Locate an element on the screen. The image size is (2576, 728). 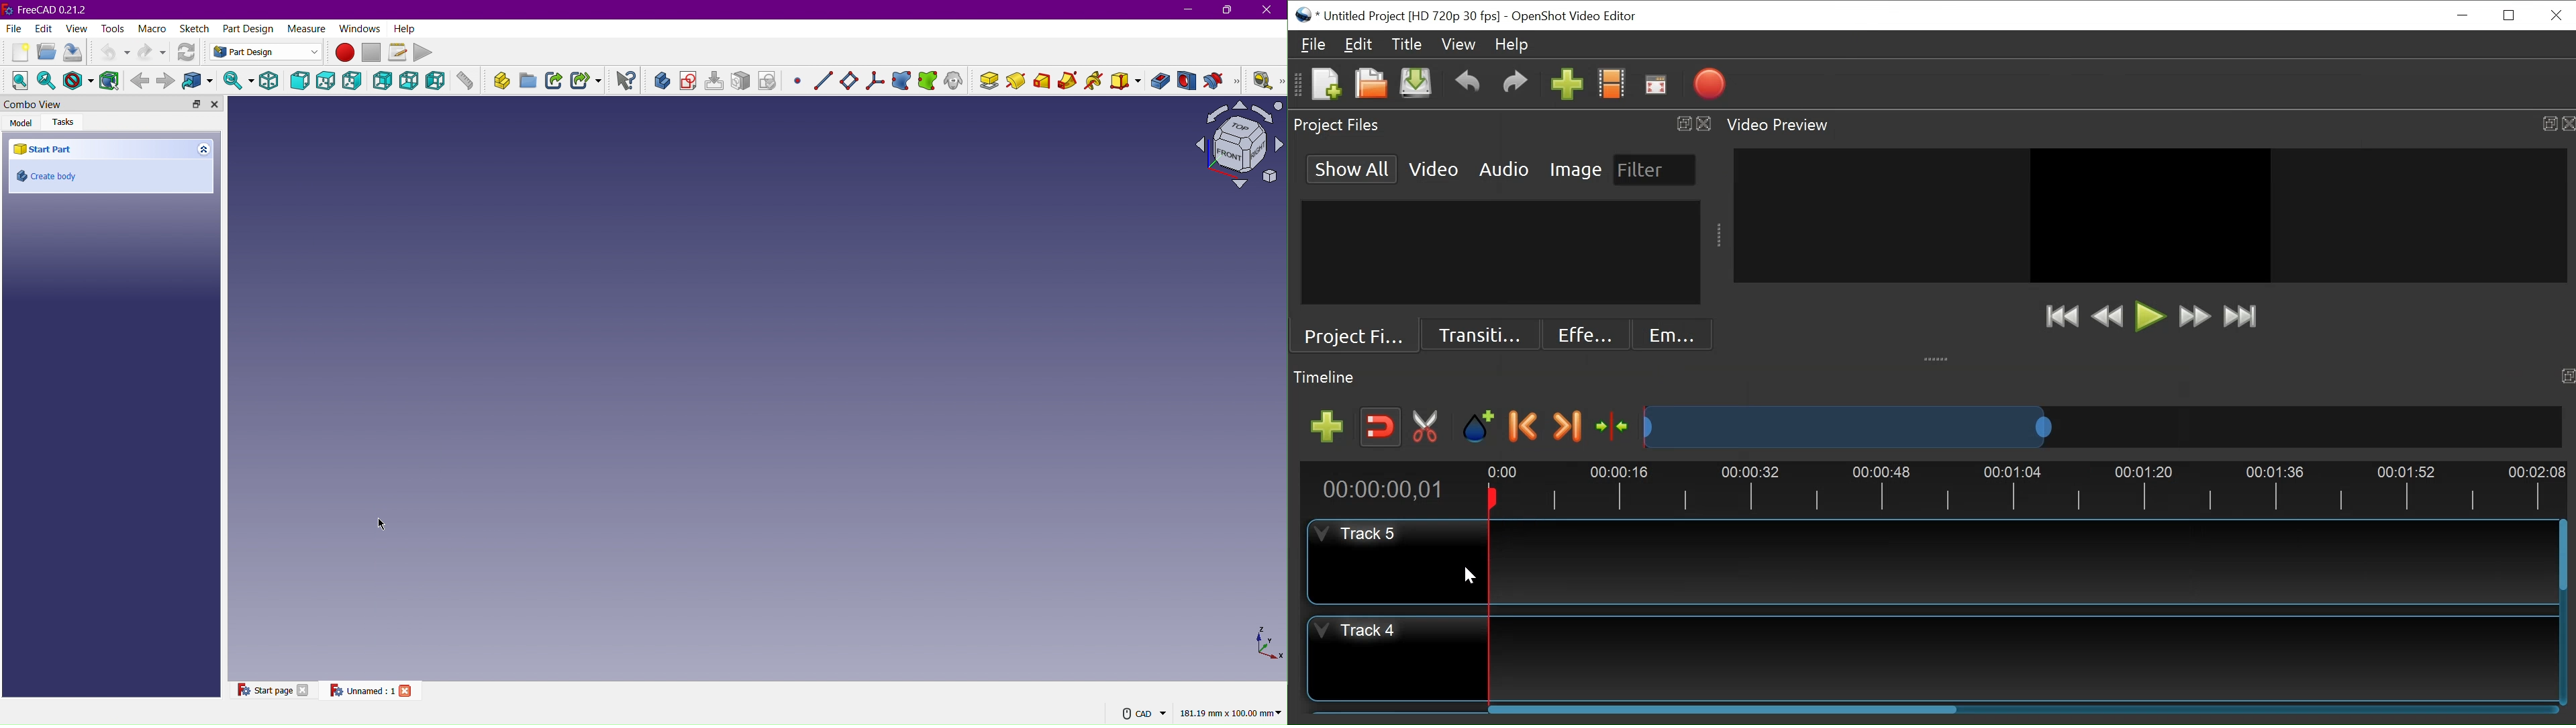
Minimize is located at coordinates (1183, 10).